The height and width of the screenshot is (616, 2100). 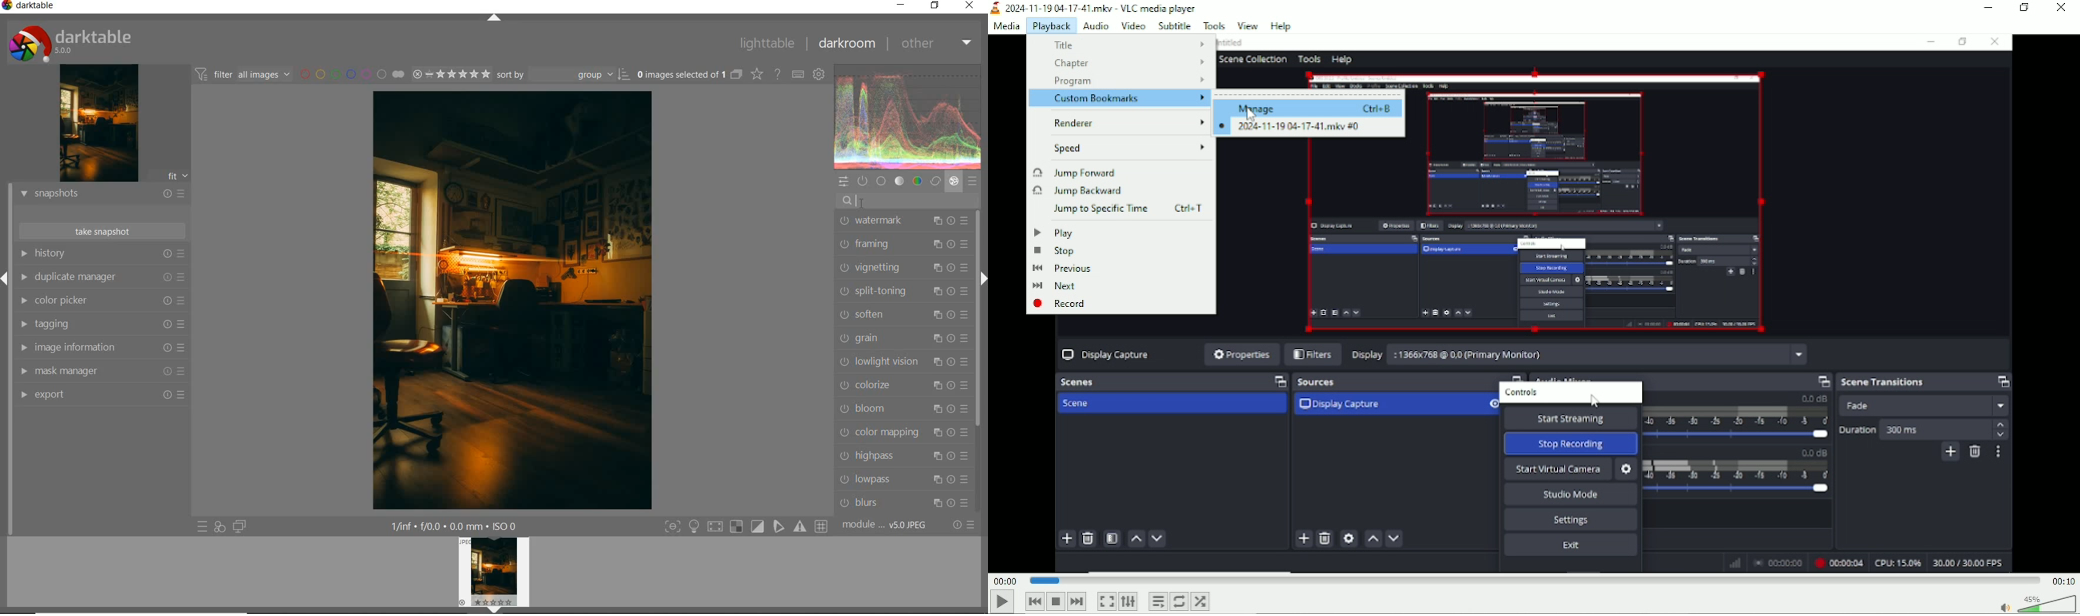 What do you see at coordinates (975, 181) in the screenshot?
I see `presets` at bounding box center [975, 181].